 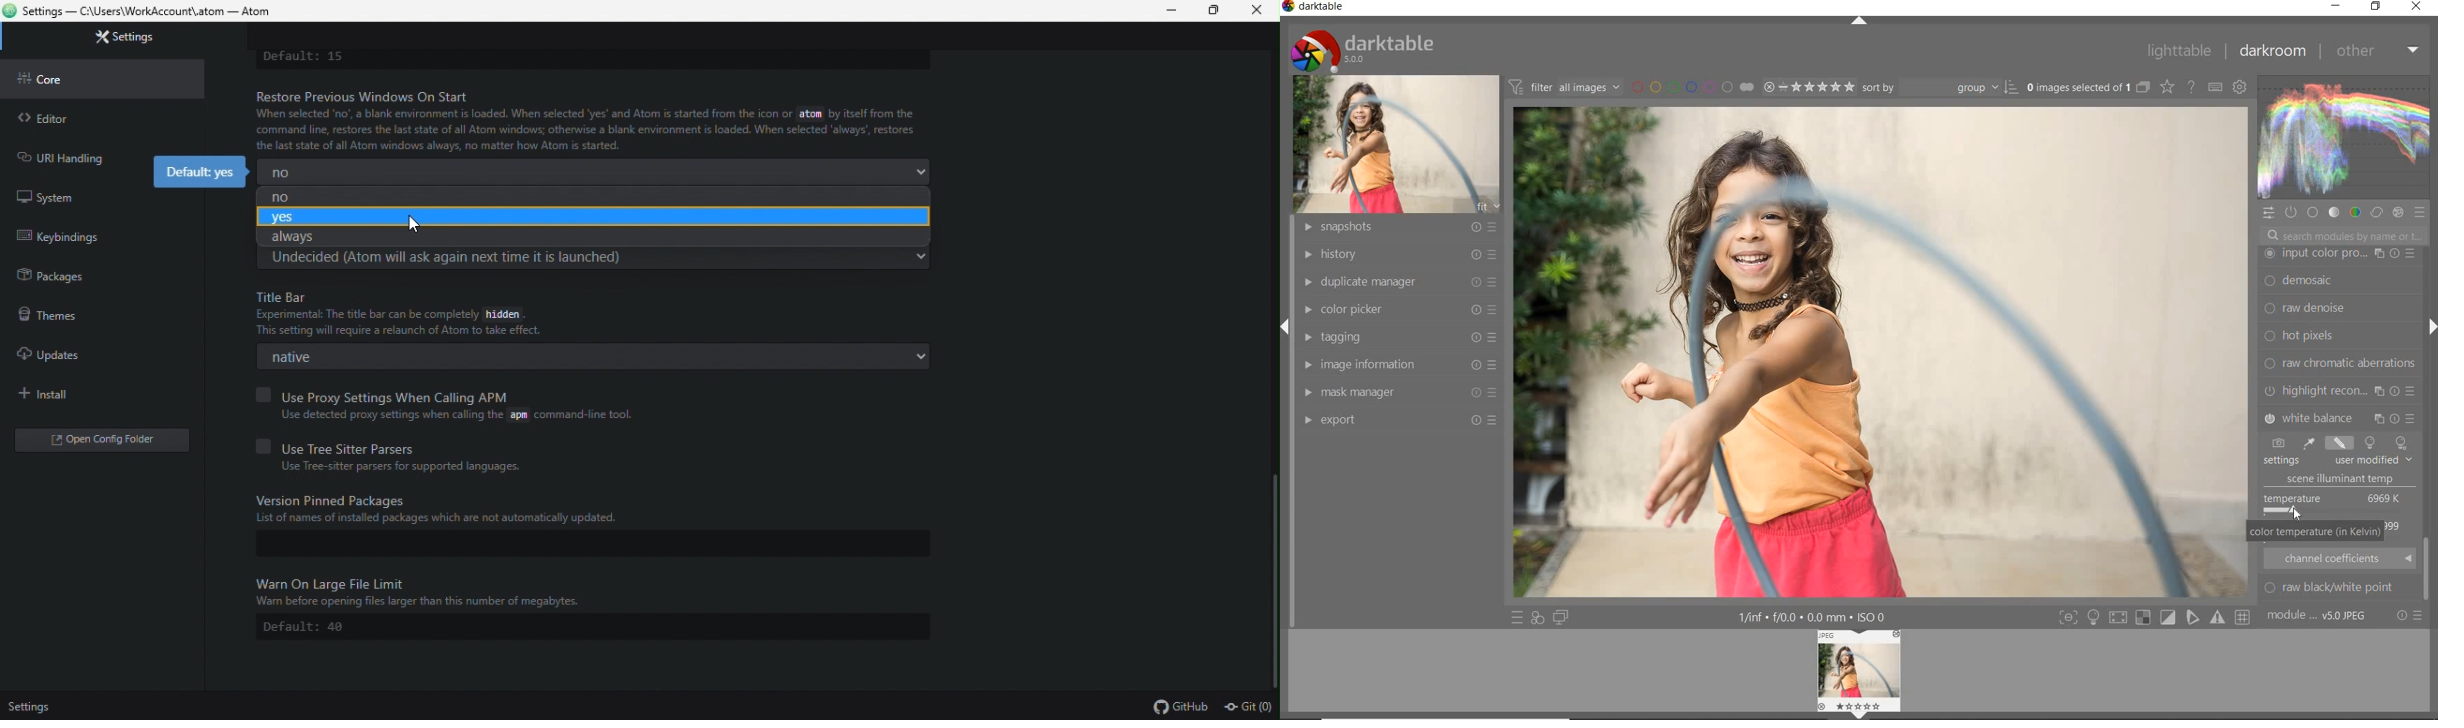 I want to click on Use detected proxy settings when calling the atom command-line tool., so click(x=447, y=415).